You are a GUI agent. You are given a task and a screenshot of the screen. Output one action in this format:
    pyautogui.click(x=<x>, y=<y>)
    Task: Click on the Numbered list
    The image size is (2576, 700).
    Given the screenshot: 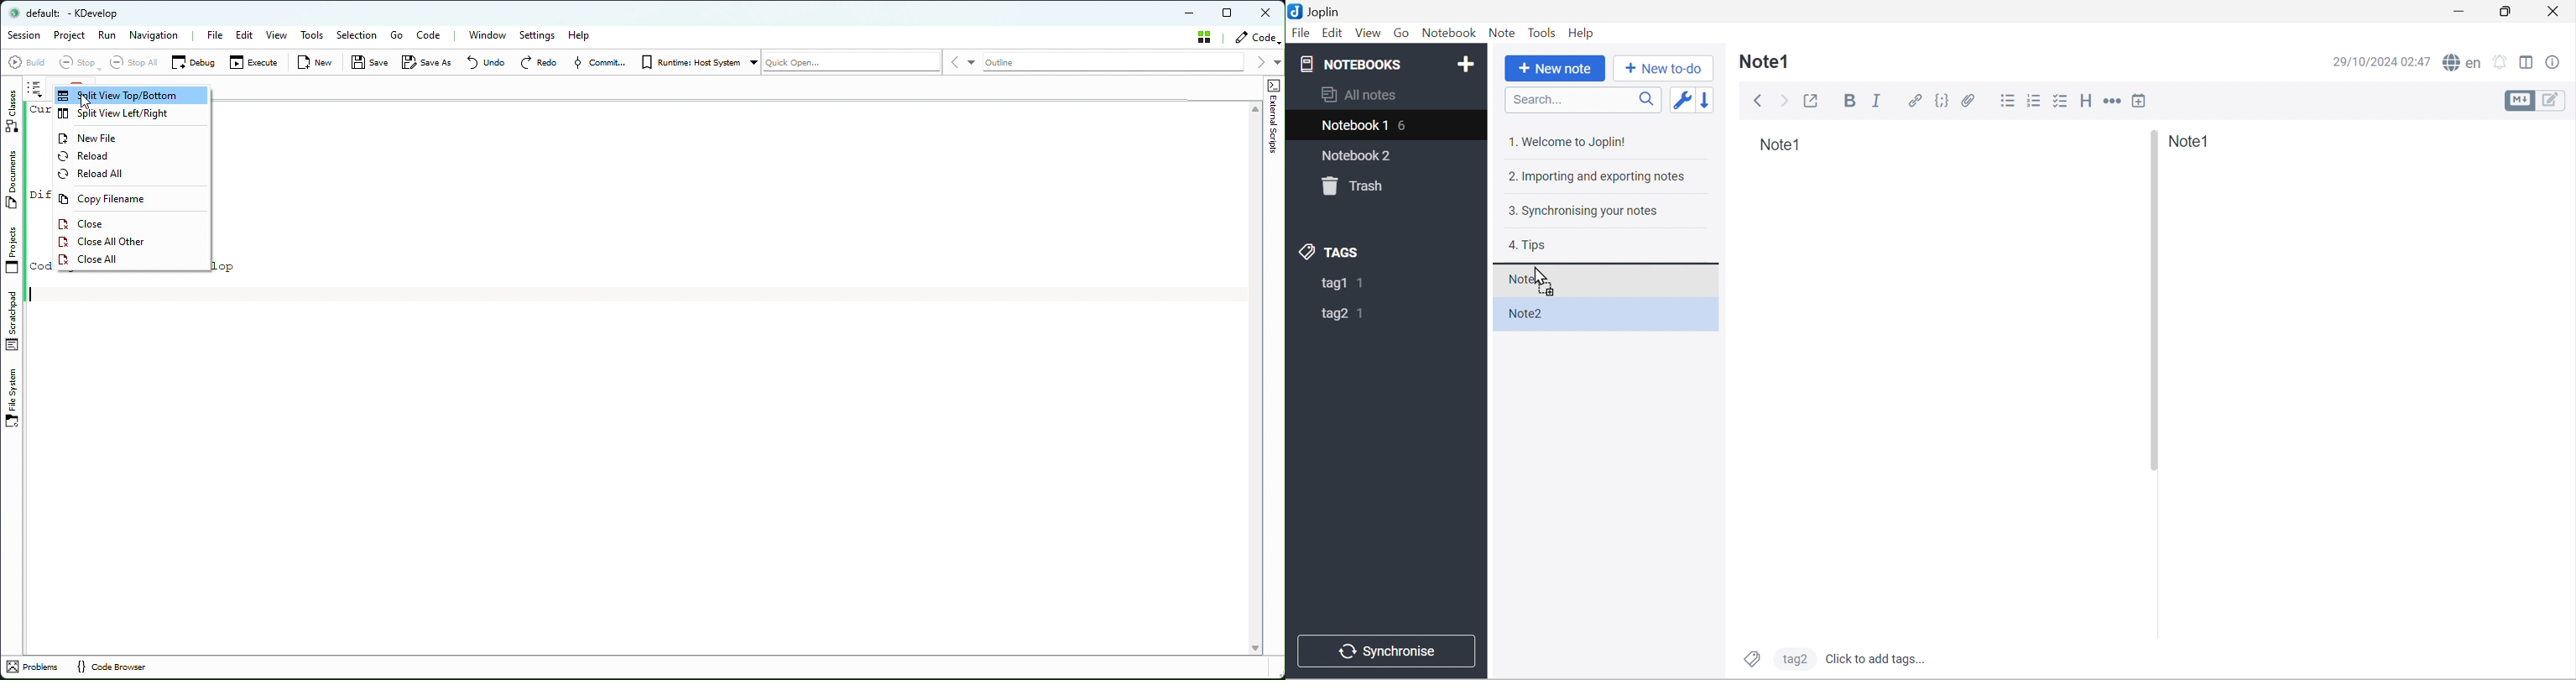 What is the action you would take?
    pyautogui.click(x=2036, y=102)
    